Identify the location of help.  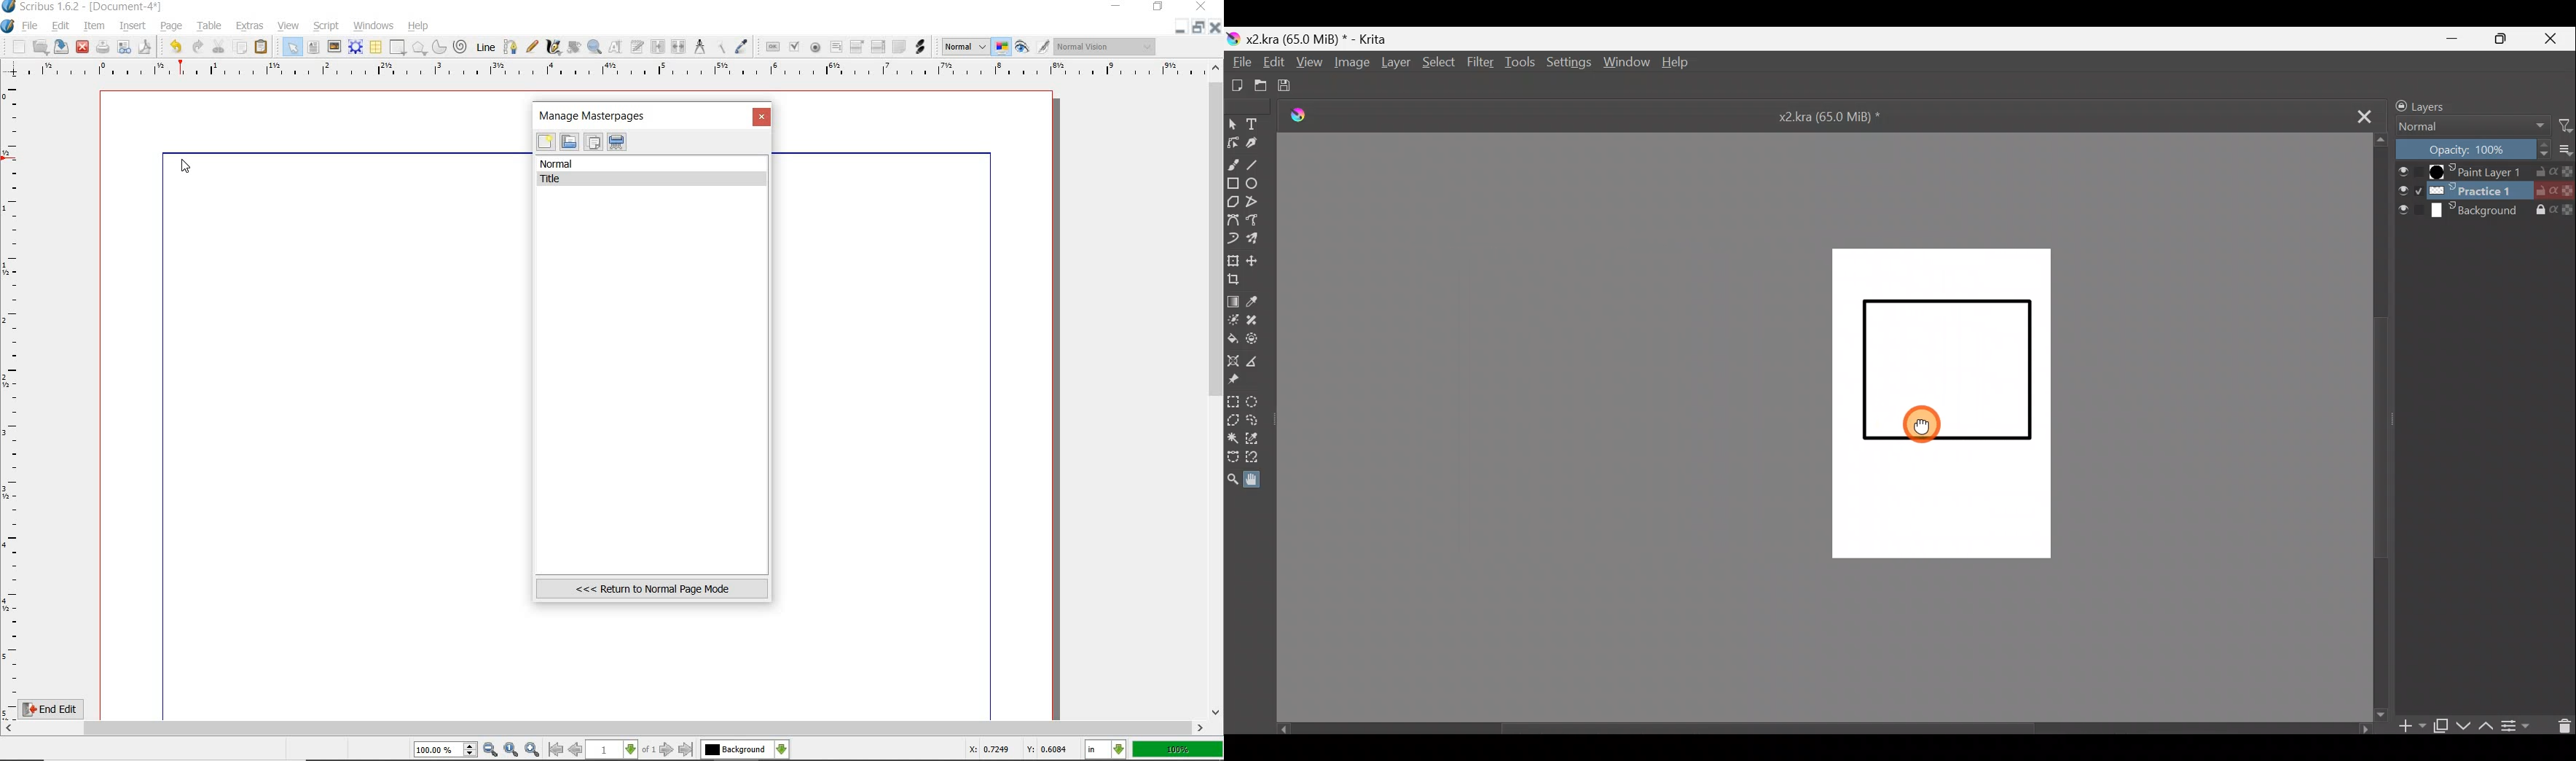
(419, 26).